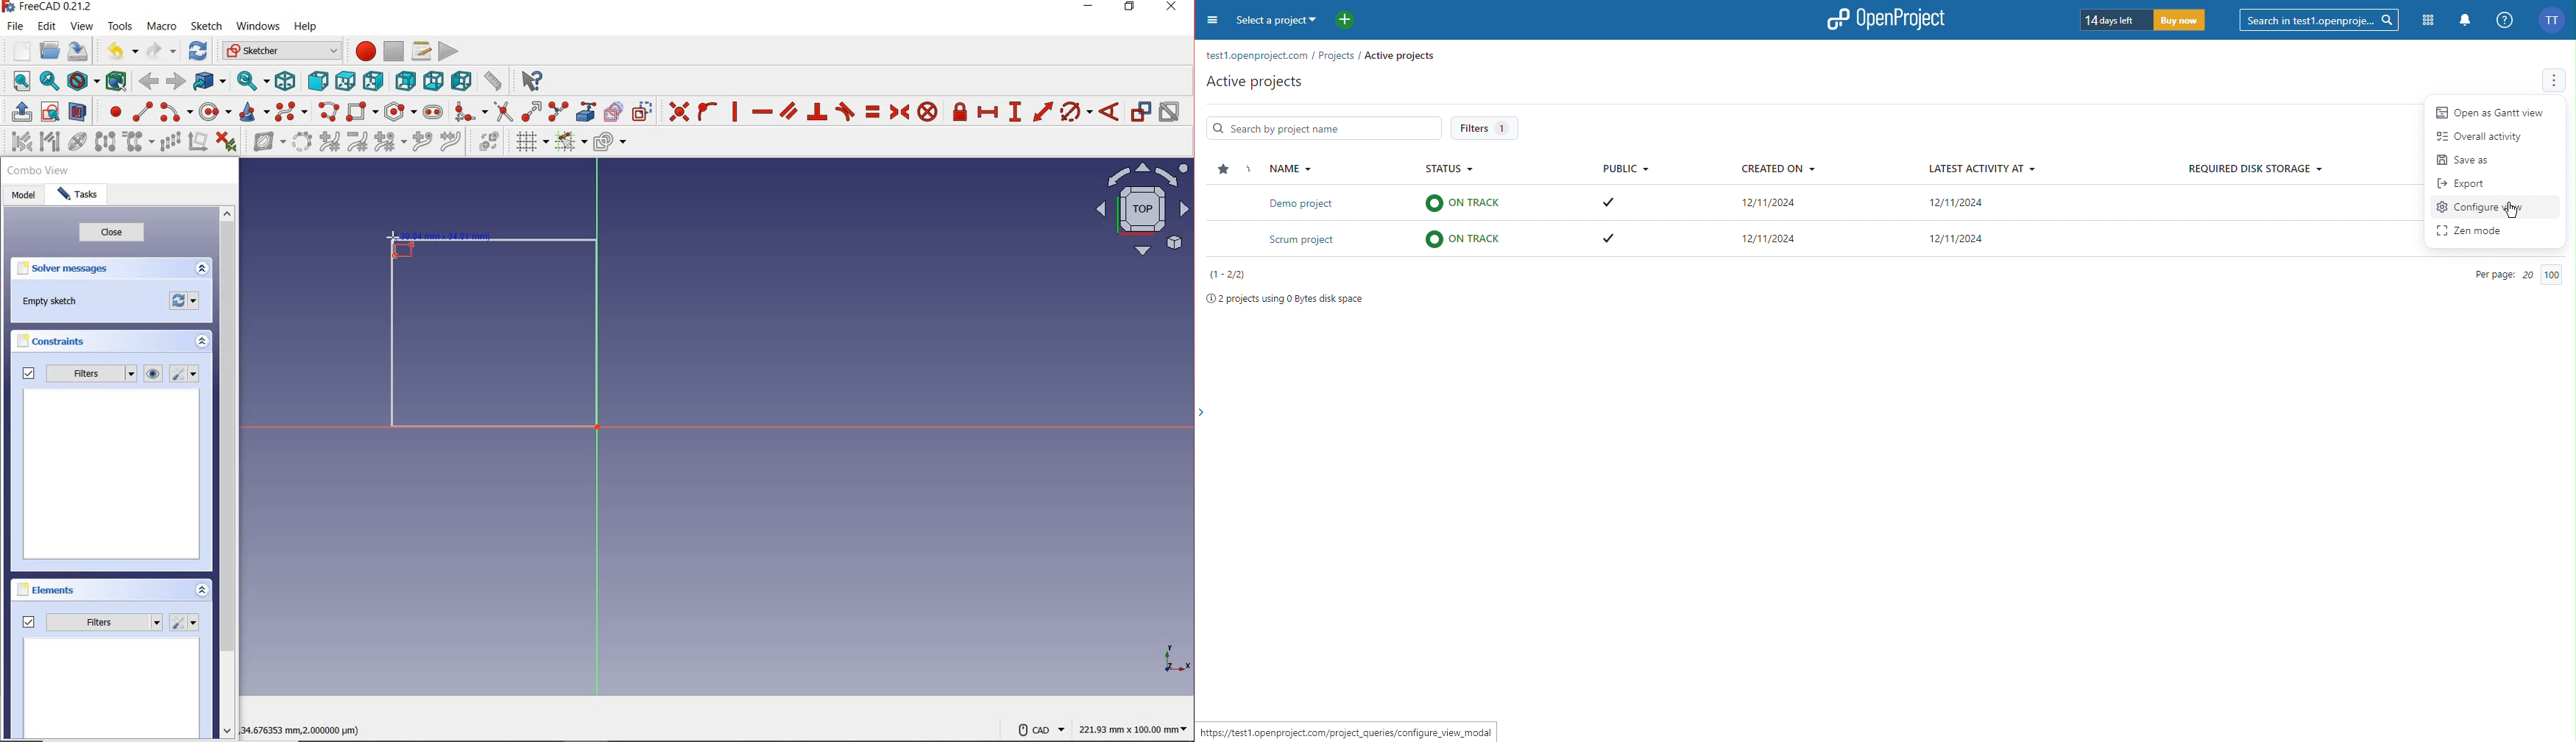  What do you see at coordinates (104, 141) in the screenshot?
I see `symmetry` at bounding box center [104, 141].